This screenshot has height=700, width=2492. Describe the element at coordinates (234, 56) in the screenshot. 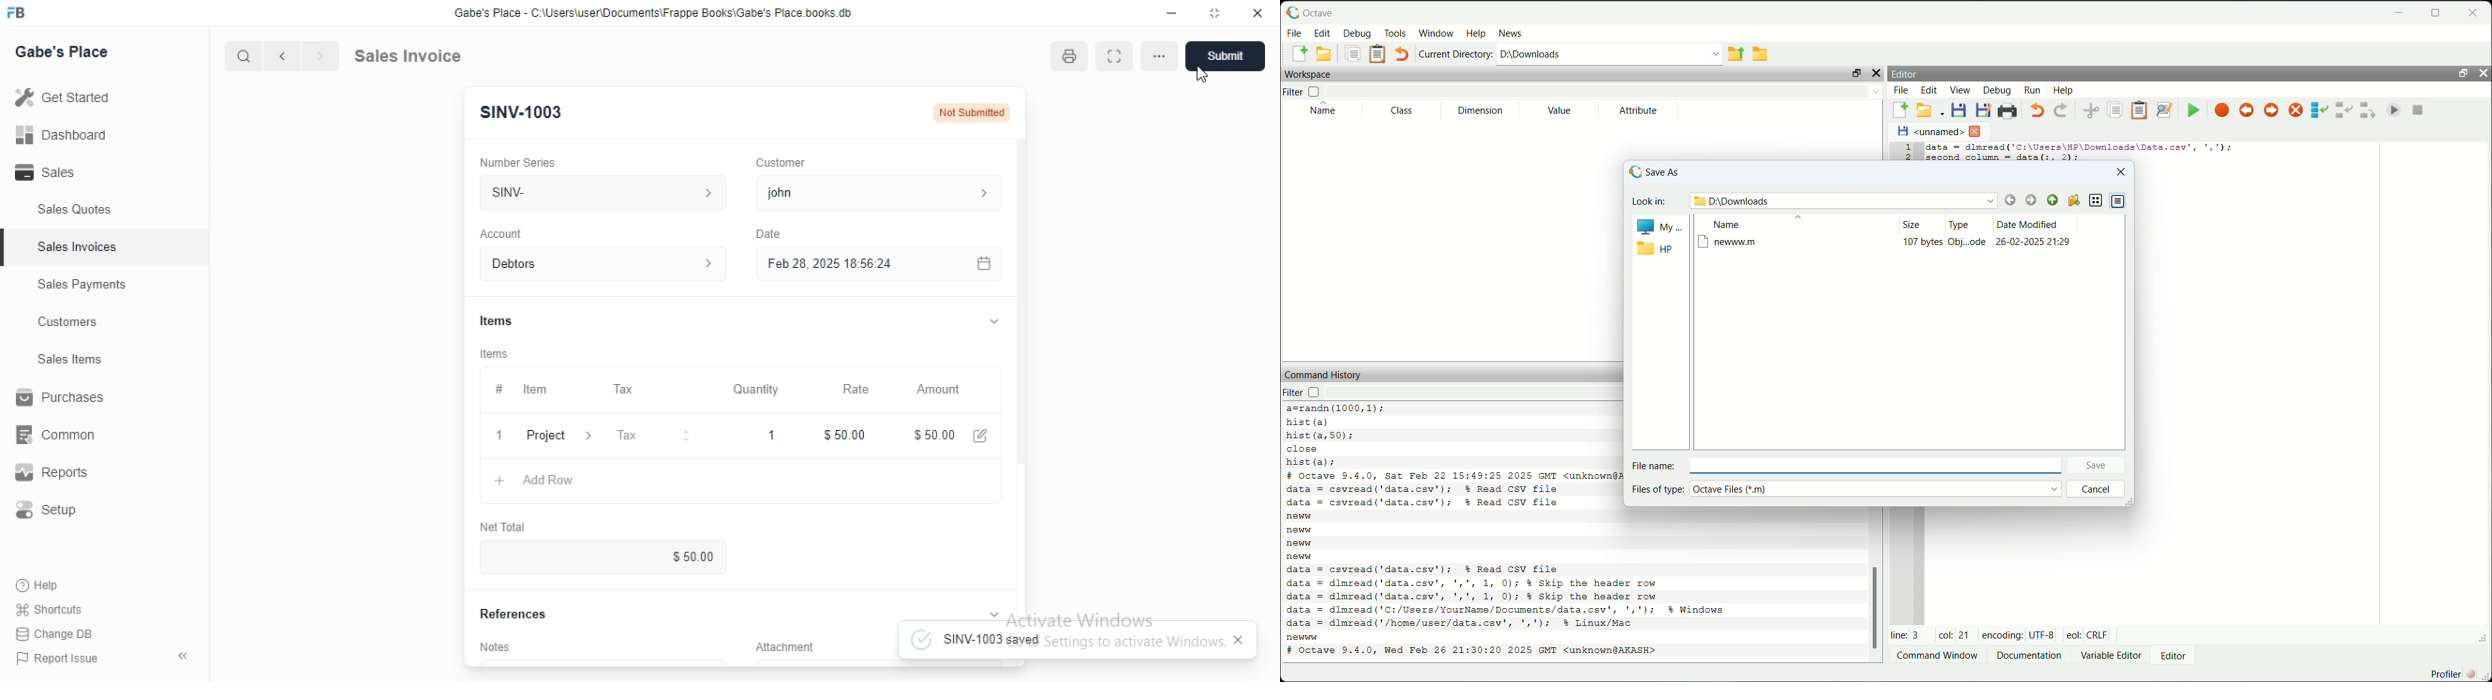

I see `cursor` at that location.